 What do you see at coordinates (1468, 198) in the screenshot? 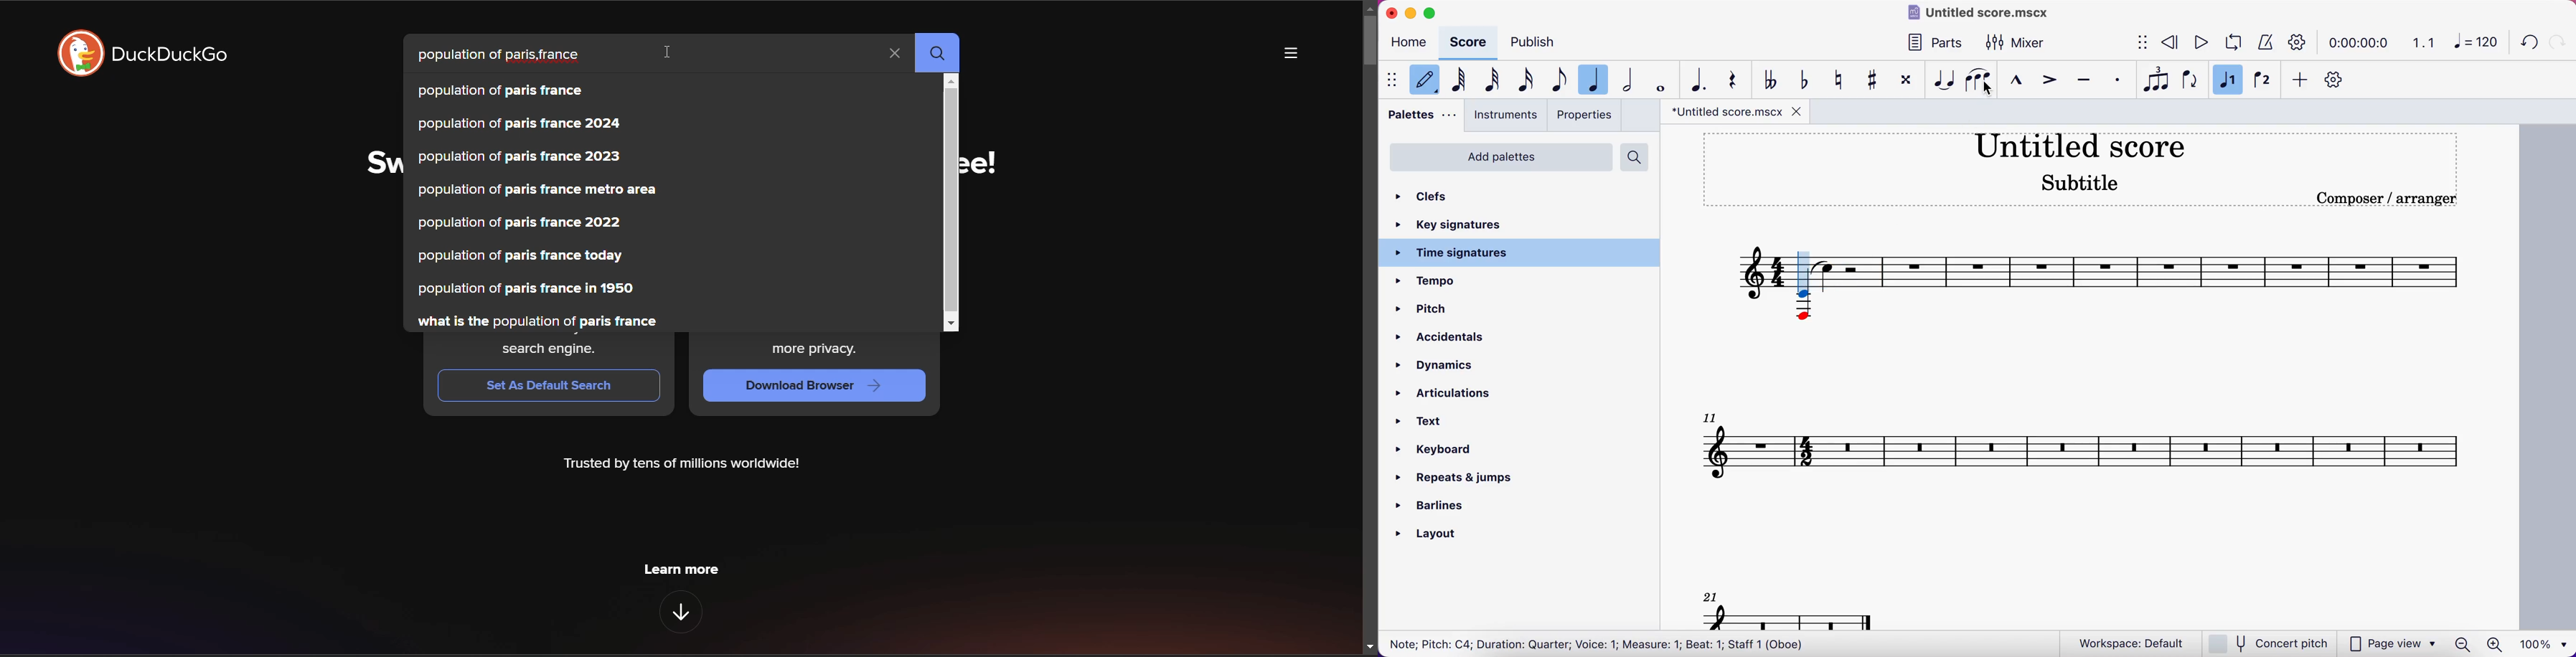
I see `clefs` at bounding box center [1468, 198].